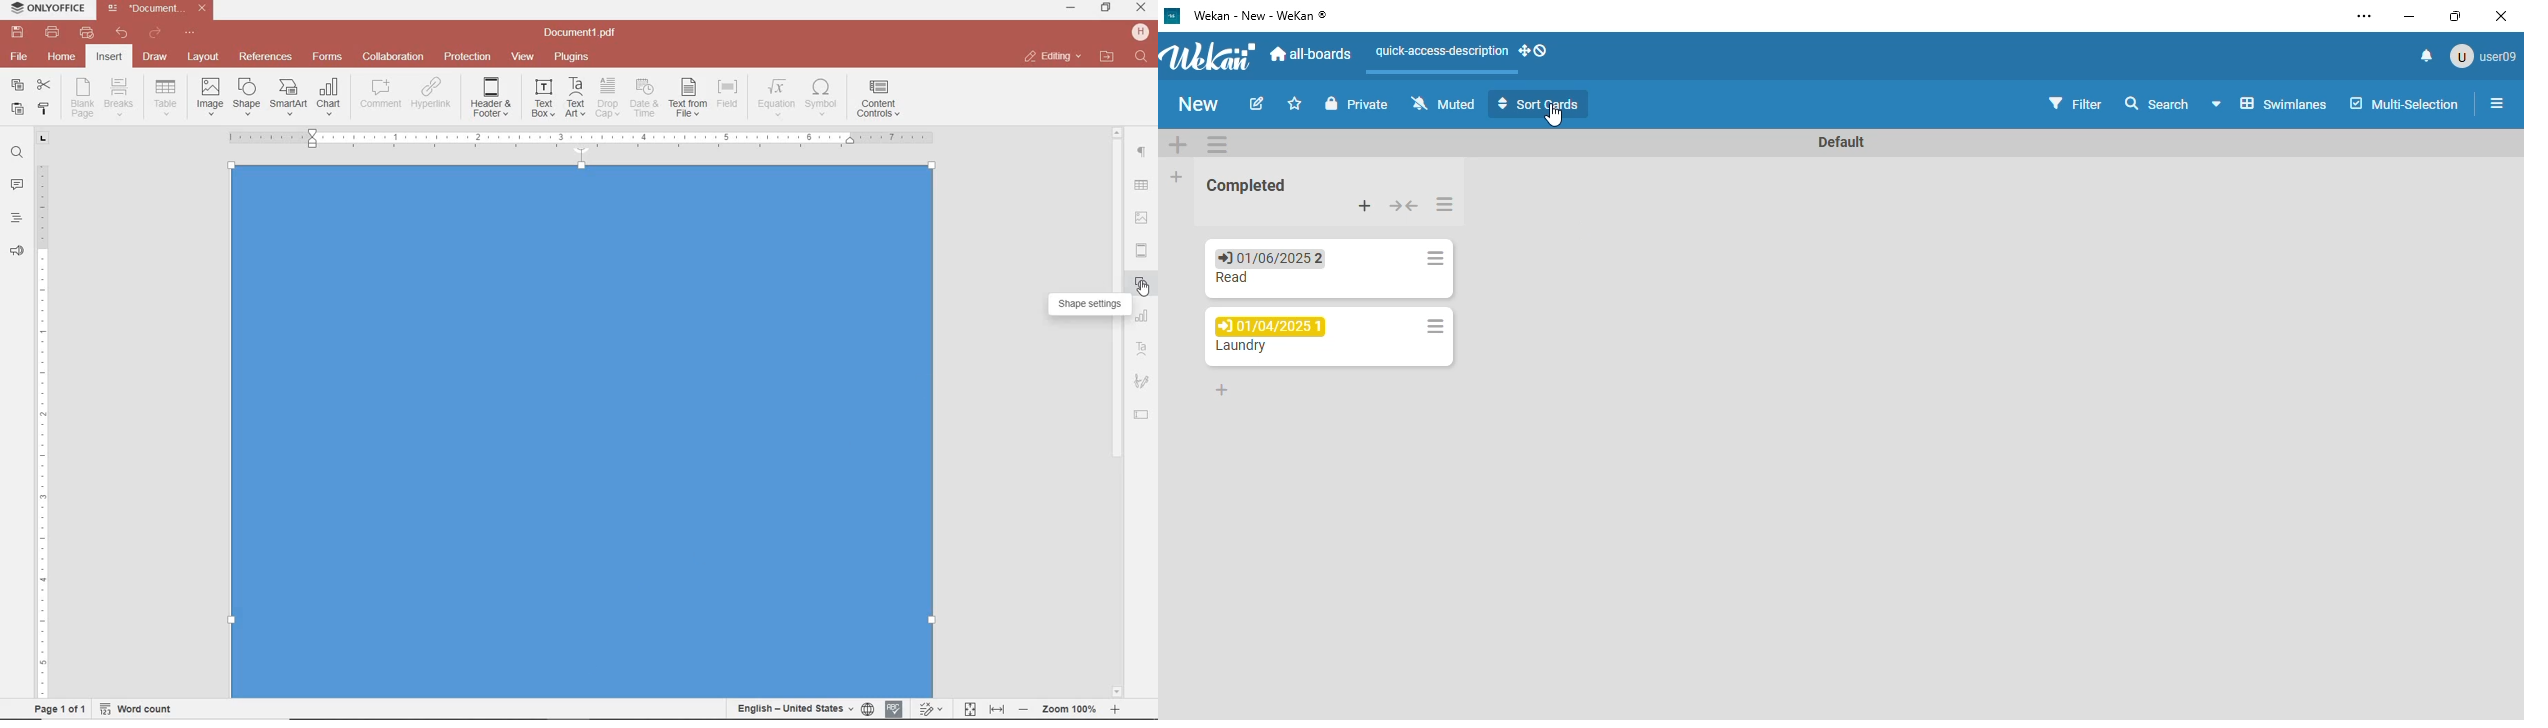 Image resolution: width=2548 pixels, height=728 pixels. What do you see at coordinates (43, 86) in the screenshot?
I see `cut` at bounding box center [43, 86].